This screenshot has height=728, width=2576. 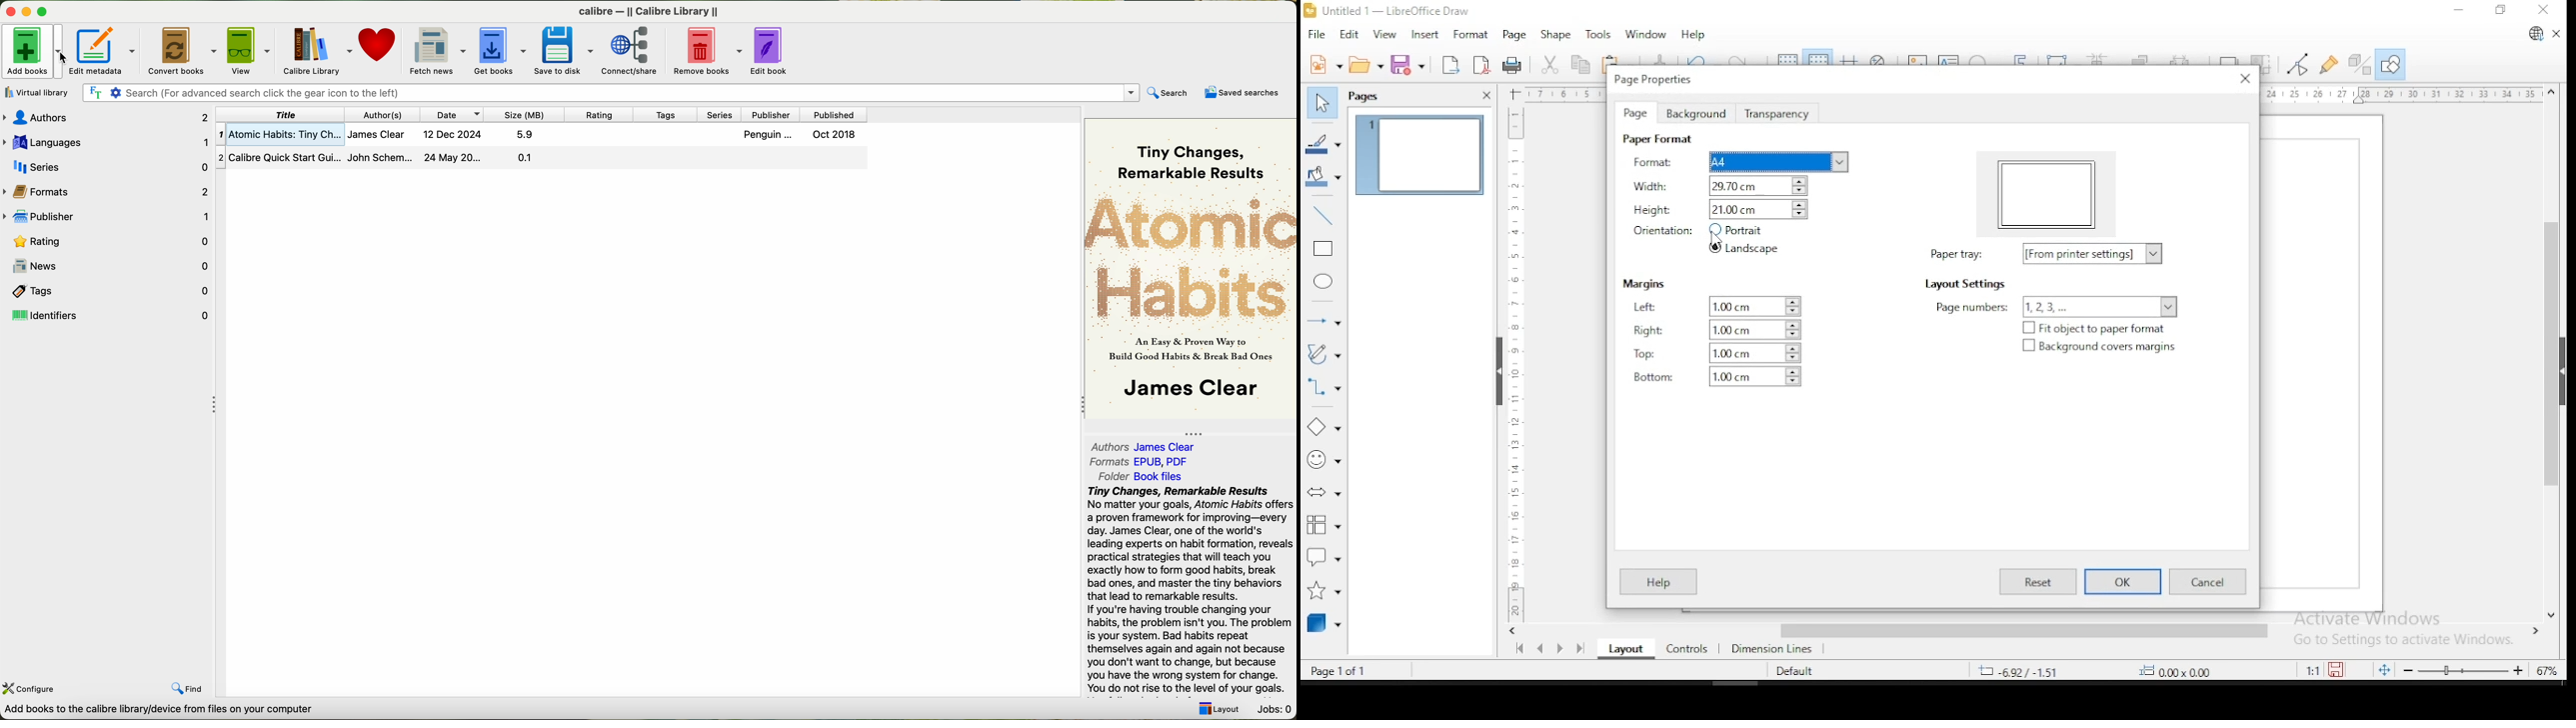 What do you see at coordinates (2040, 582) in the screenshot?
I see `reset` at bounding box center [2040, 582].